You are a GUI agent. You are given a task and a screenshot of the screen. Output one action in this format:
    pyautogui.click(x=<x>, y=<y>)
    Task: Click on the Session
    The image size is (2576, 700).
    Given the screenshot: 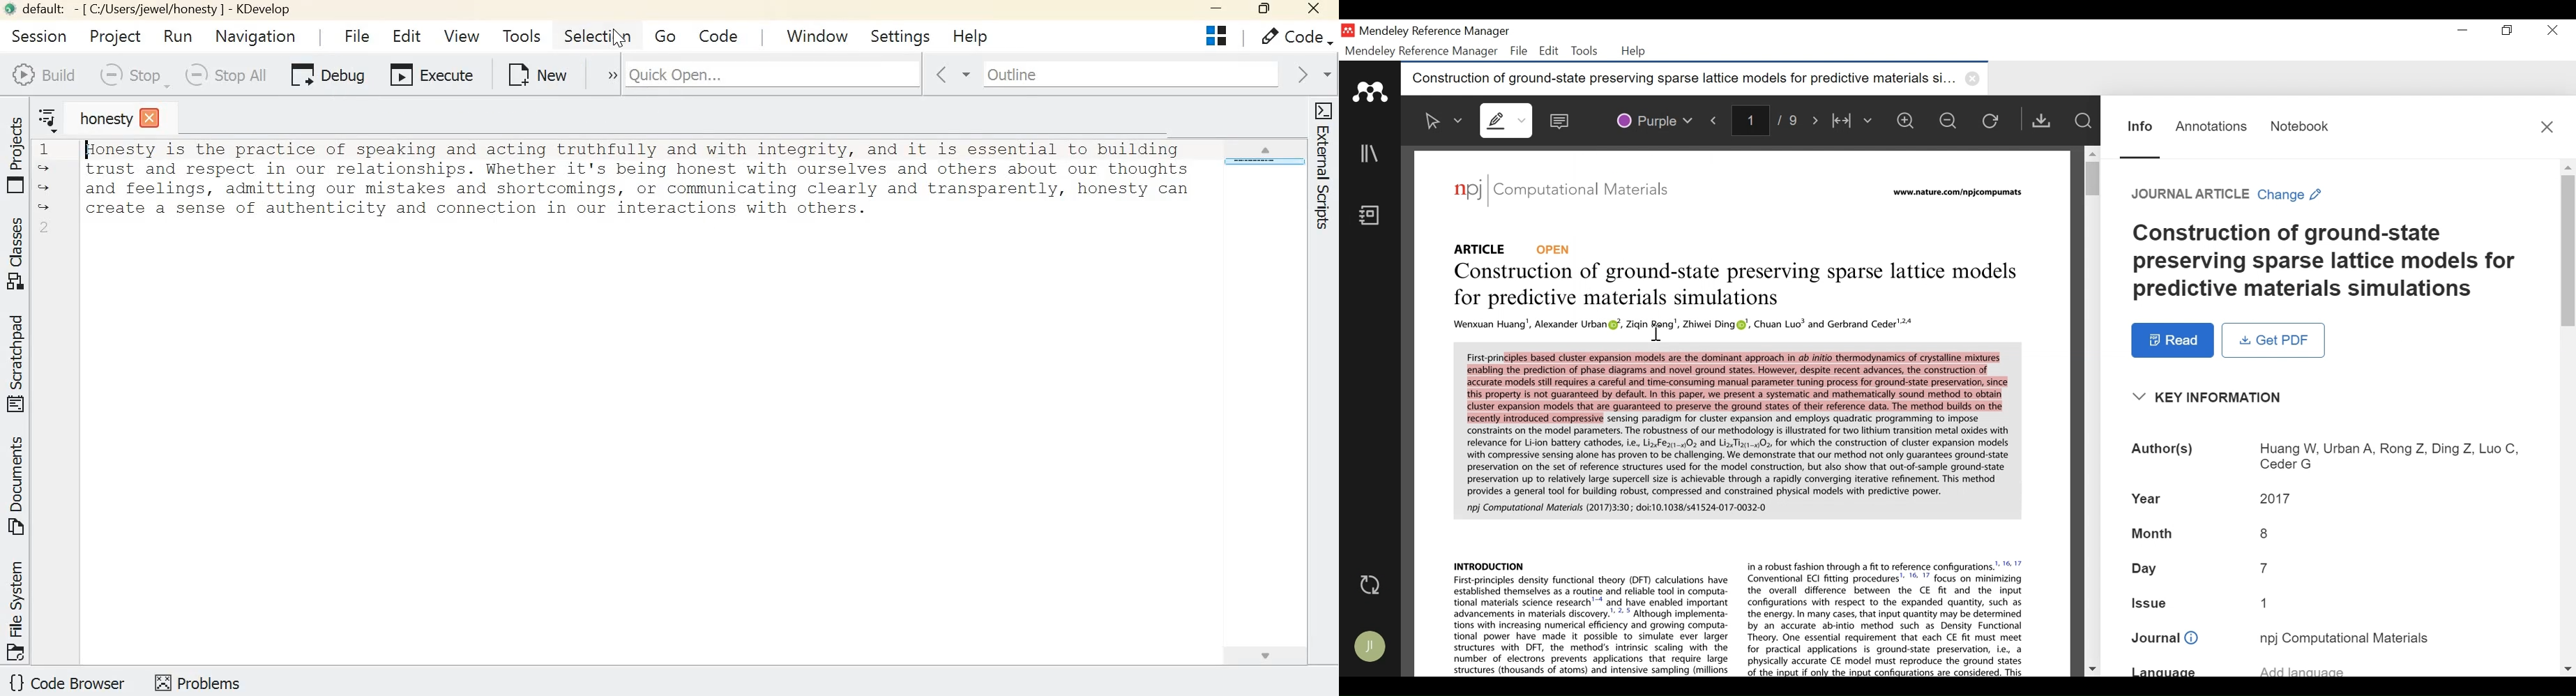 What is the action you would take?
    pyautogui.click(x=36, y=35)
    